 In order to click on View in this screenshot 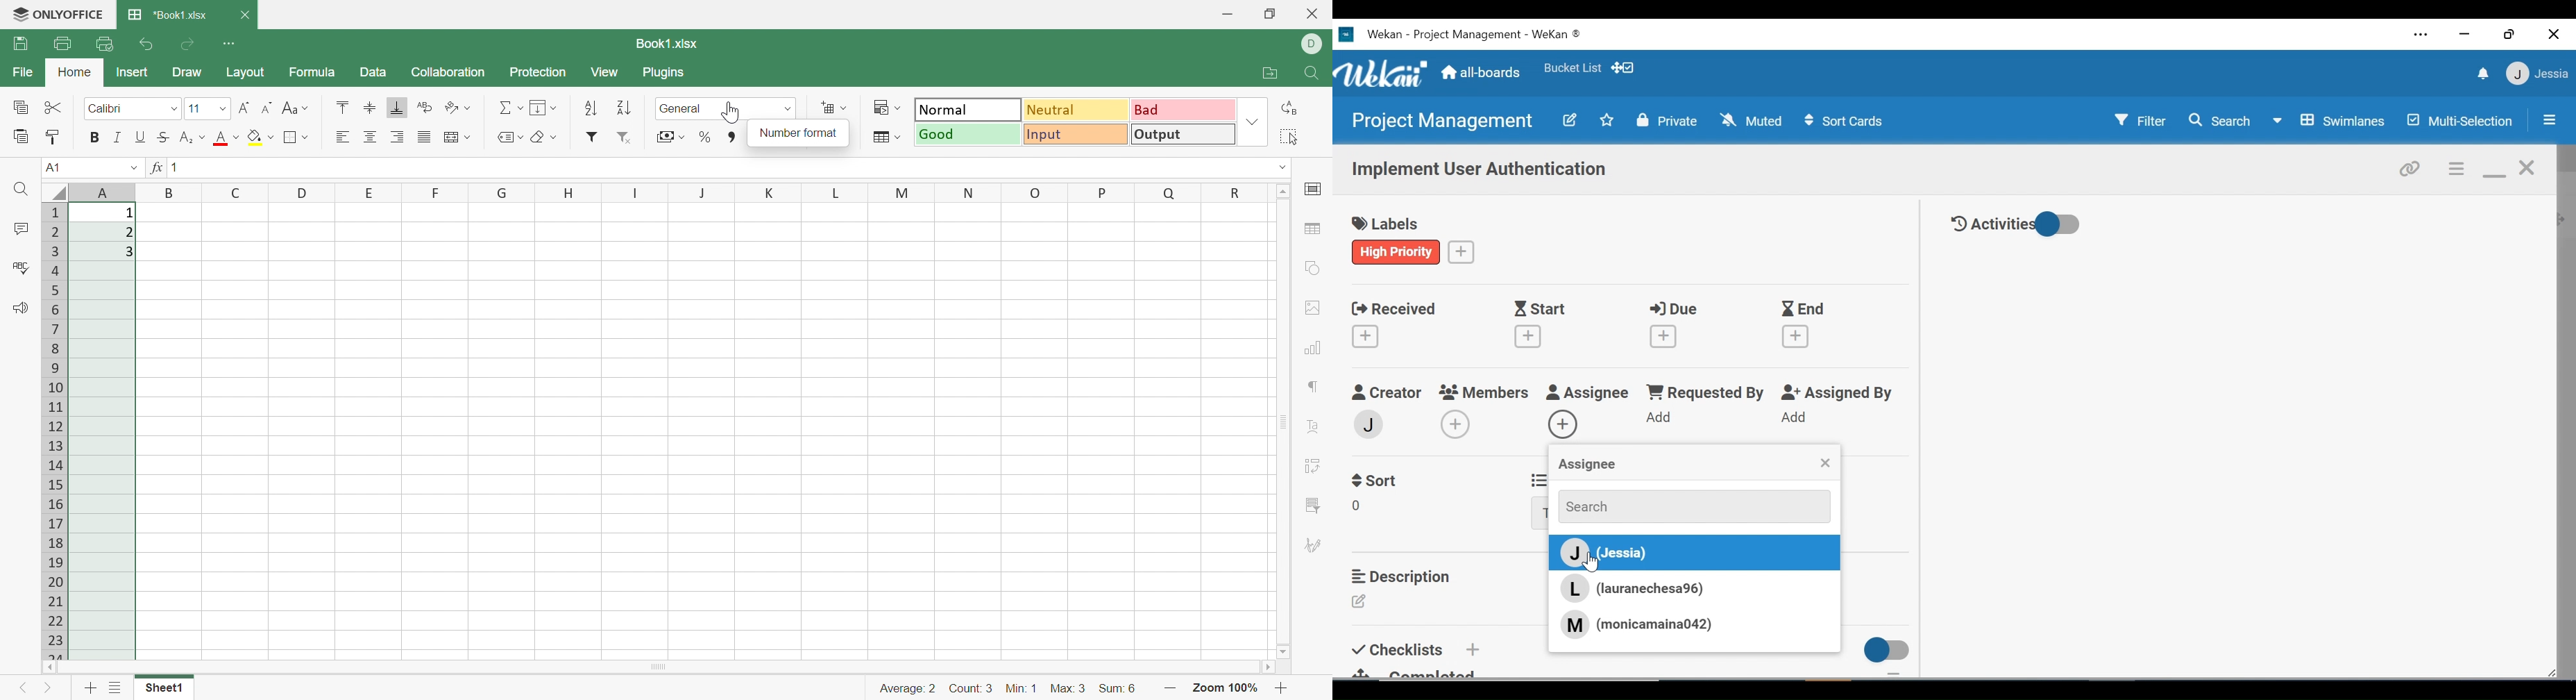, I will do `click(603, 72)`.